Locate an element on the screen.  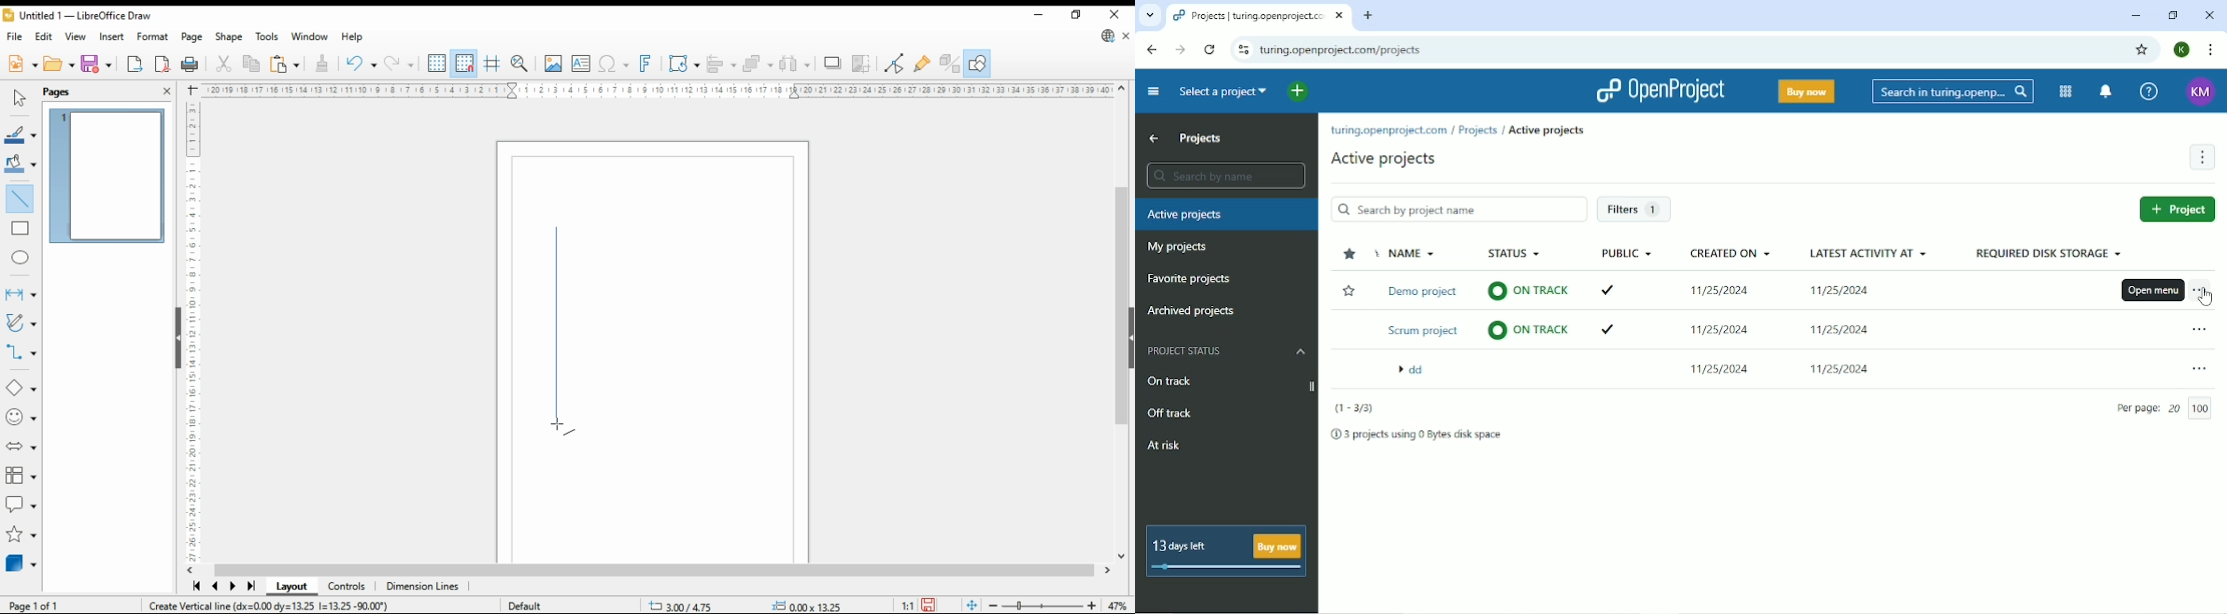
symbol shapes is located at coordinates (22, 418).